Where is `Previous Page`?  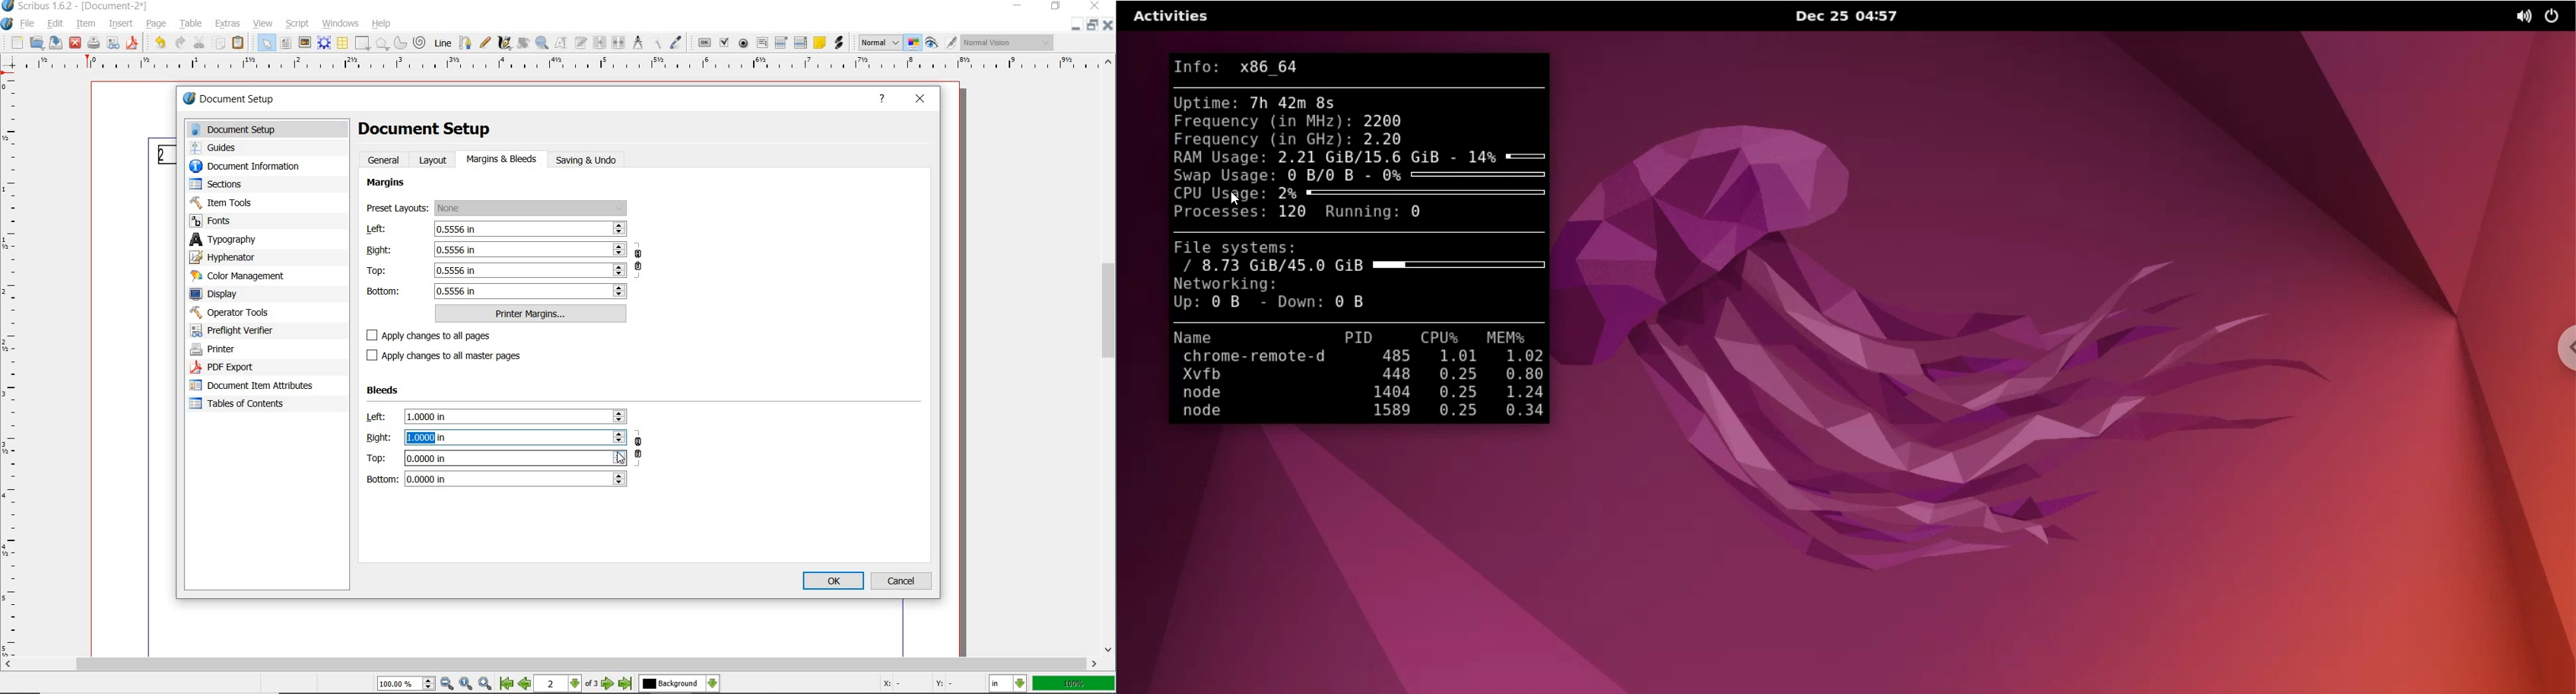 Previous Page is located at coordinates (526, 685).